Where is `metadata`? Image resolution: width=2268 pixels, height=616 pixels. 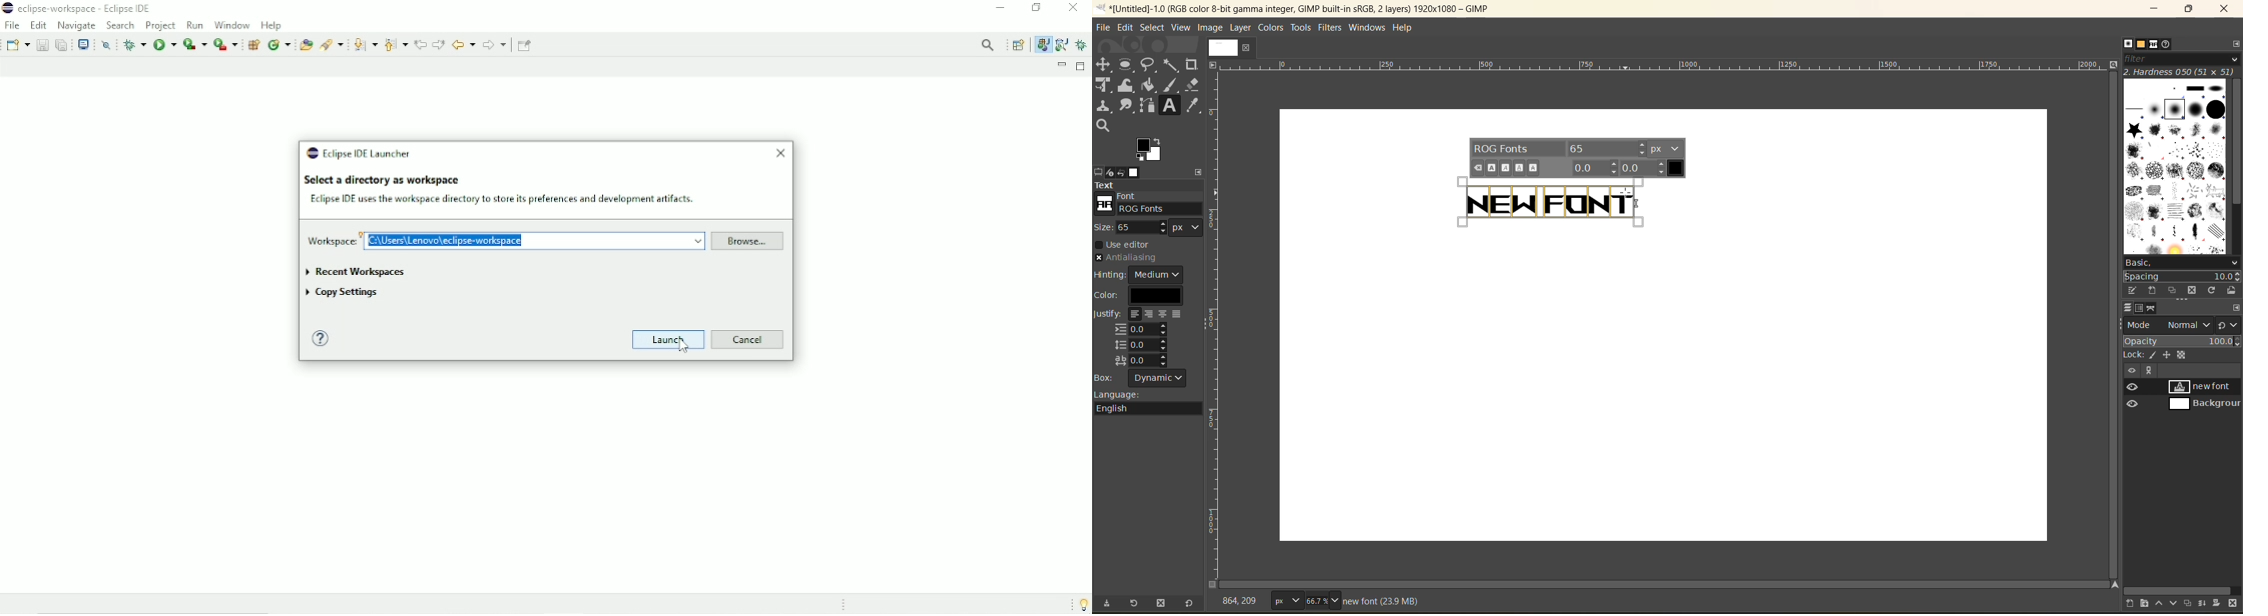
metadata is located at coordinates (1380, 601).